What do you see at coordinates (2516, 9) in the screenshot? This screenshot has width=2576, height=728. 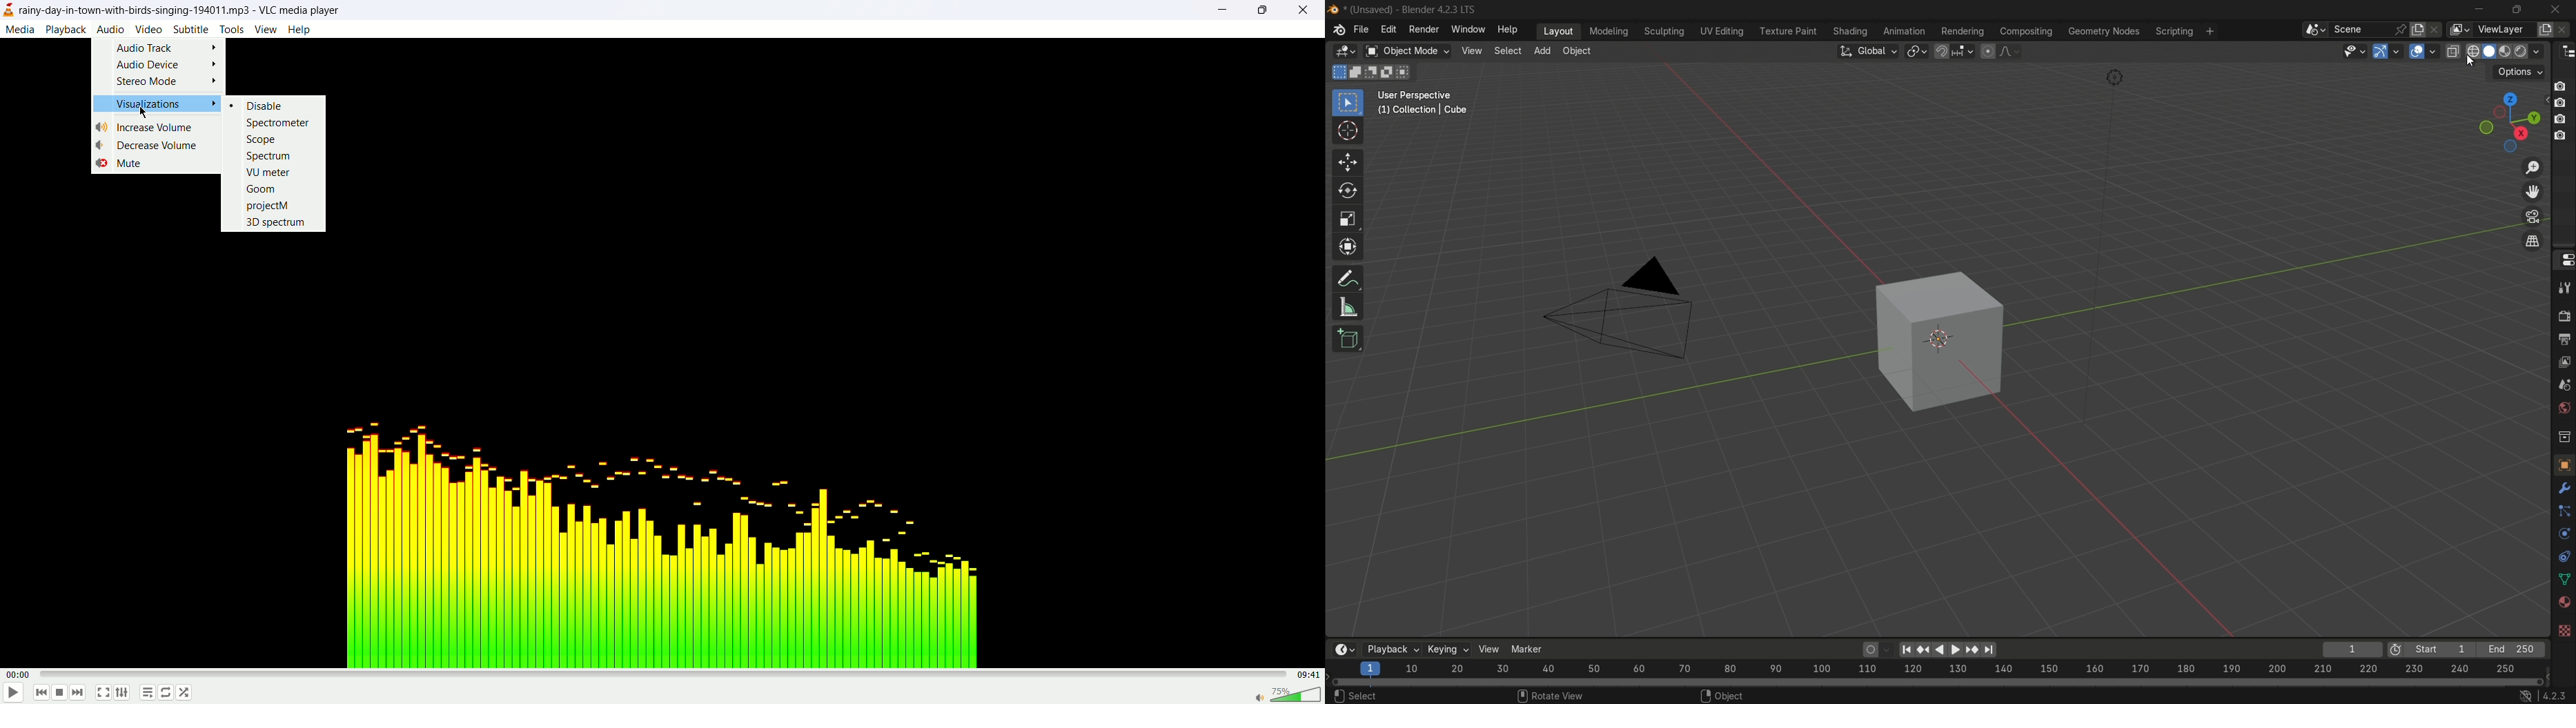 I see `maximize or restore` at bounding box center [2516, 9].